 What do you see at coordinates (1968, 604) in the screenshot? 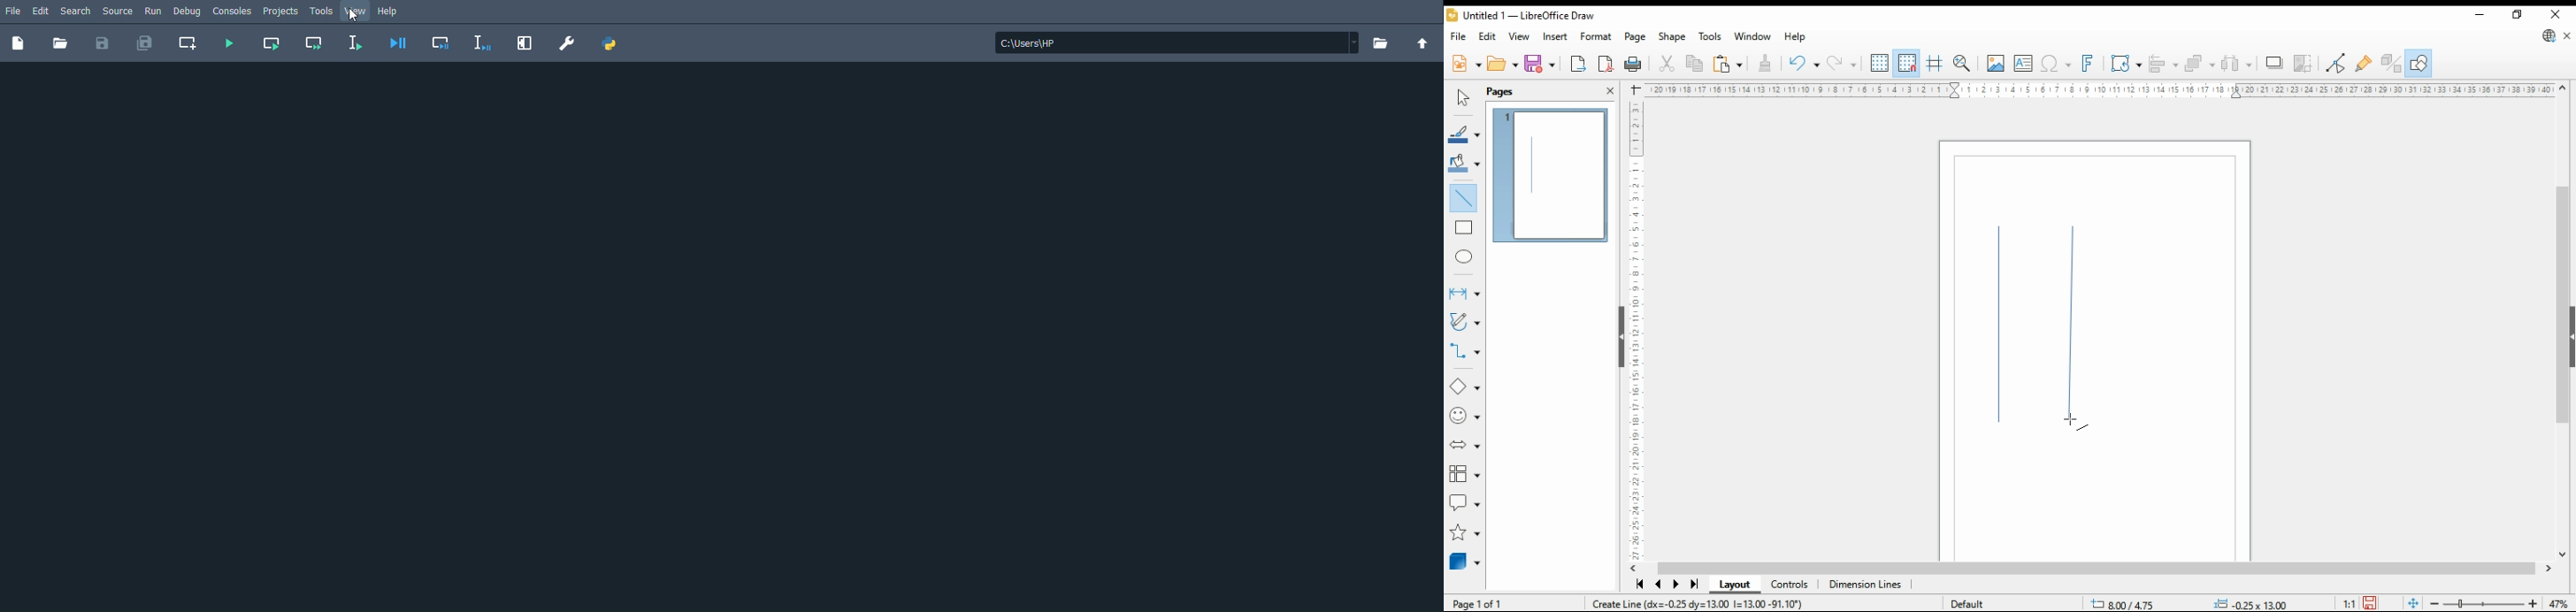
I see `default` at bounding box center [1968, 604].